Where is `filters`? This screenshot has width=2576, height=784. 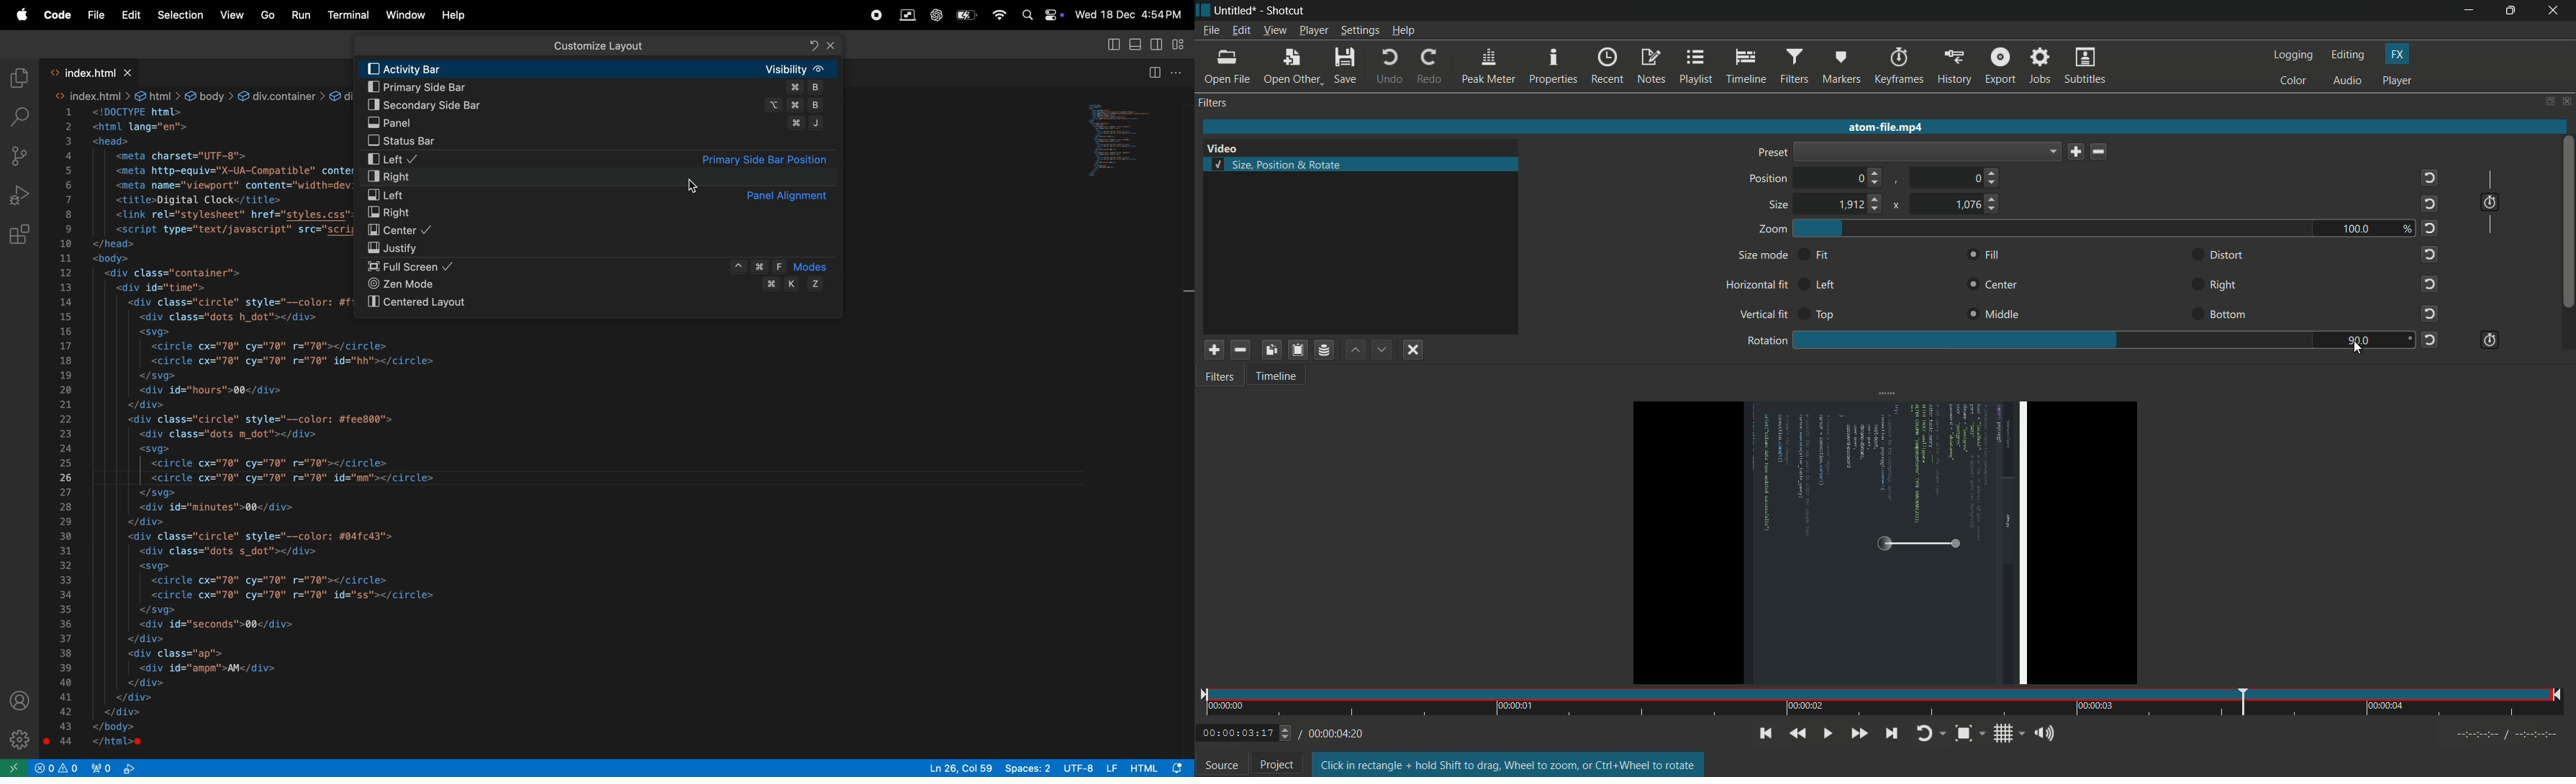
filters is located at coordinates (1792, 67).